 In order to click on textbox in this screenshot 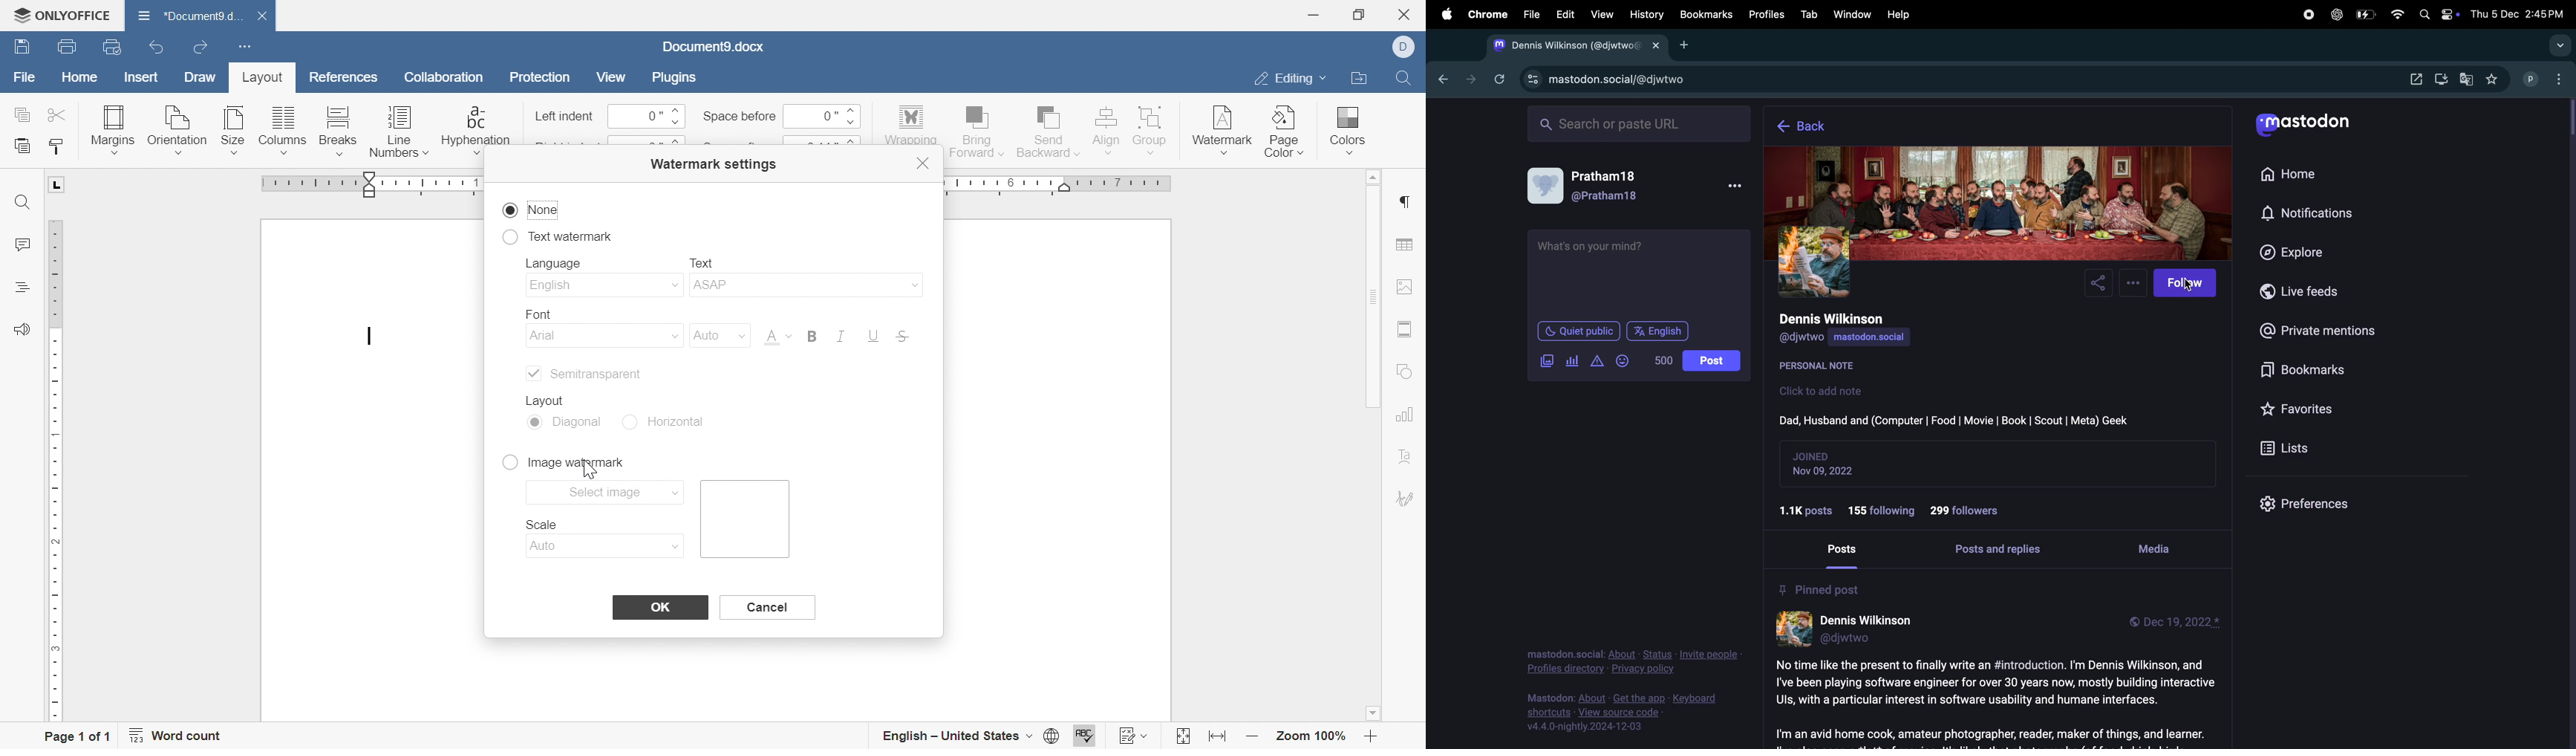, I will do `click(1640, 273)`.